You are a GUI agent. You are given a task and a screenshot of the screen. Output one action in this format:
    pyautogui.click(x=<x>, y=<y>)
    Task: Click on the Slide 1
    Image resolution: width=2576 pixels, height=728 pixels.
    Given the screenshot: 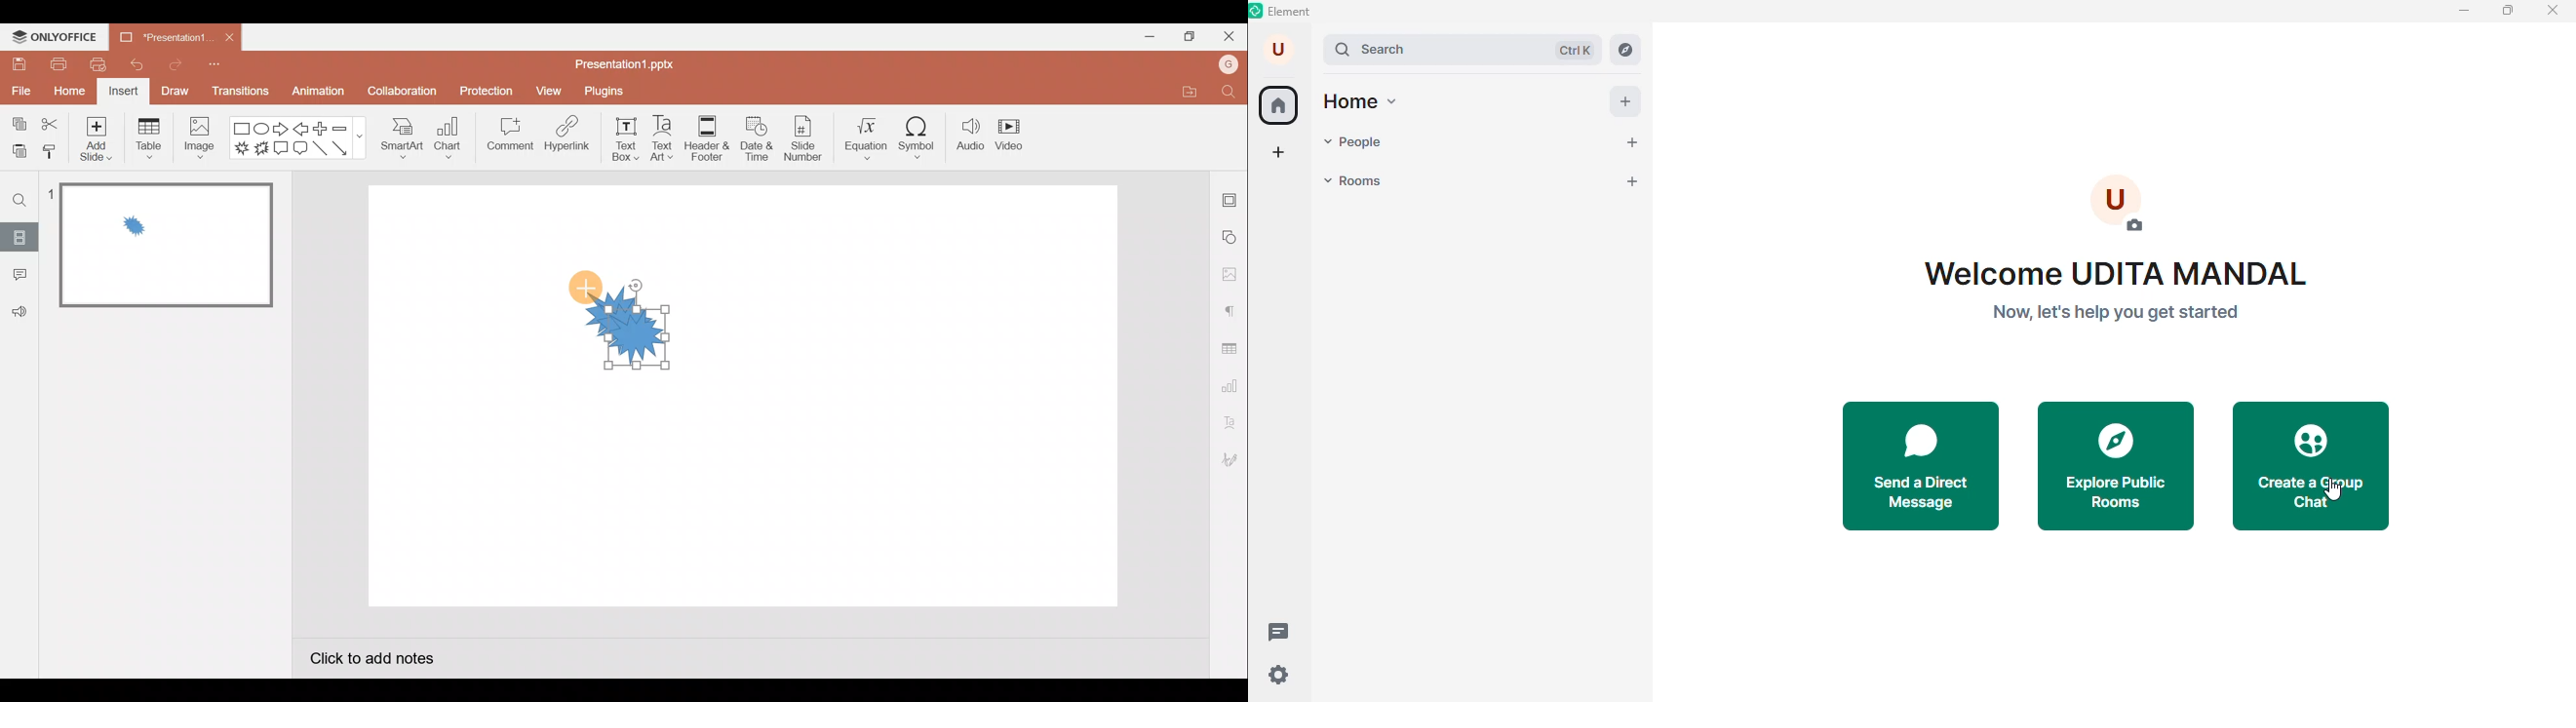 What is the action you would take?
    pyautogui.click(x=157, y=246)
    